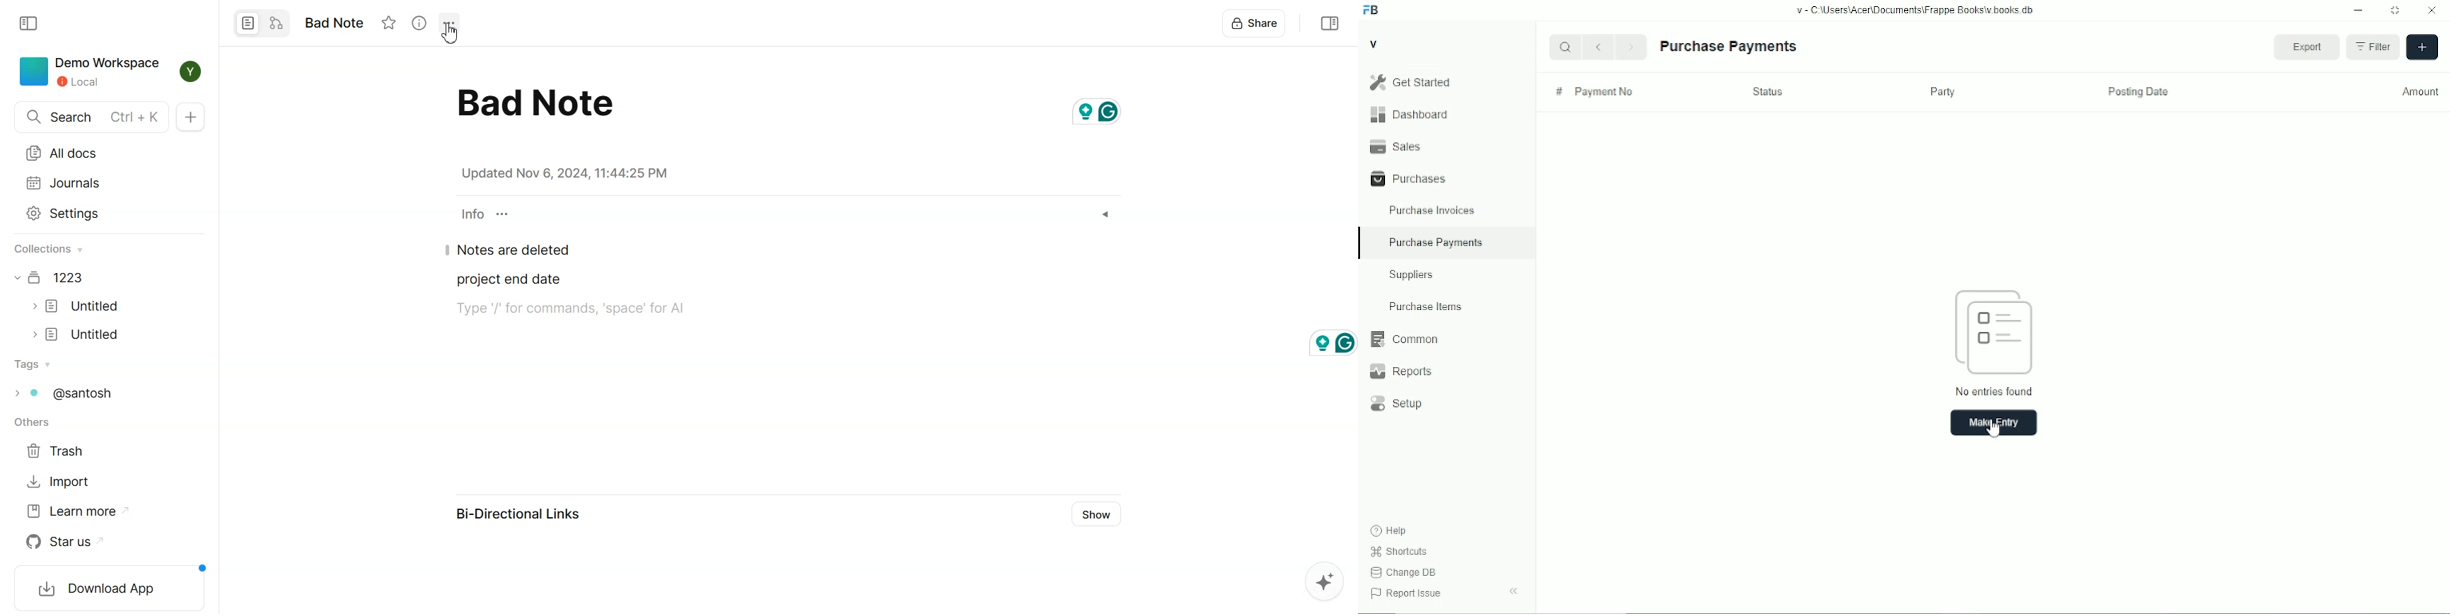 This screenshot has height=616, width=2464. Describe the element at coordinates (1994, 391) in the screenshot. I see `No entries found` at that location.